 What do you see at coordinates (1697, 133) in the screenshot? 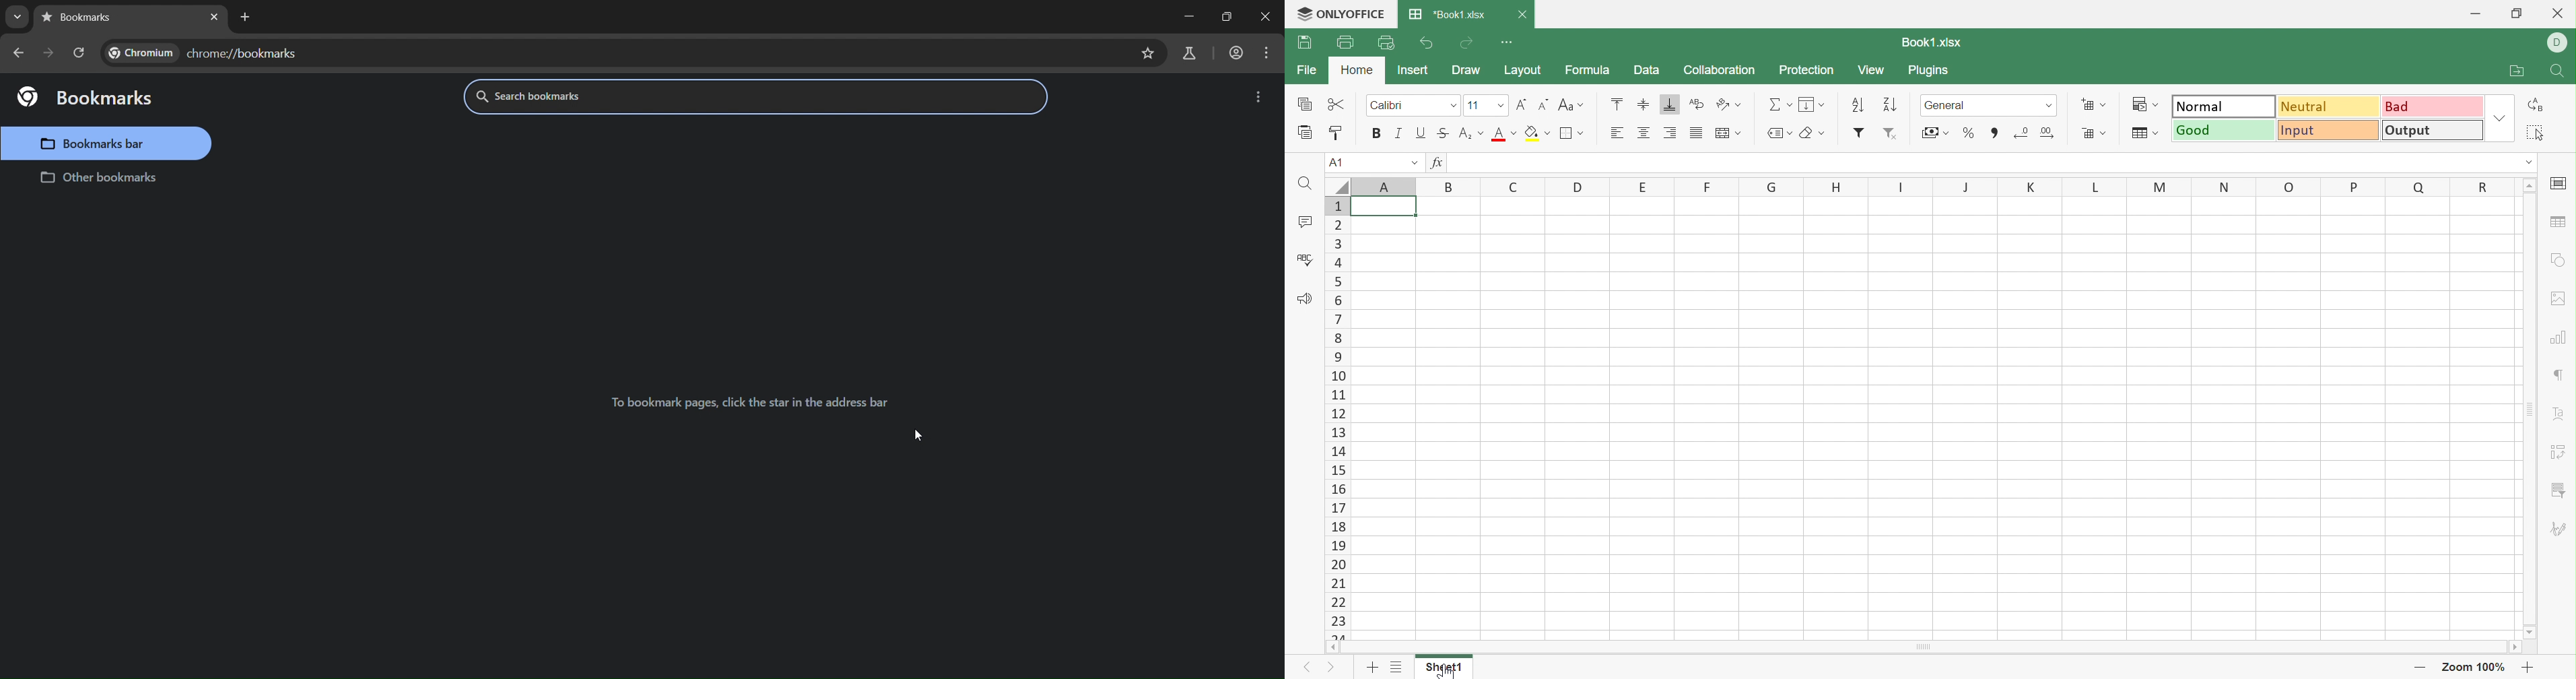
I see `Justifies` at bounding box center [1697, 133].